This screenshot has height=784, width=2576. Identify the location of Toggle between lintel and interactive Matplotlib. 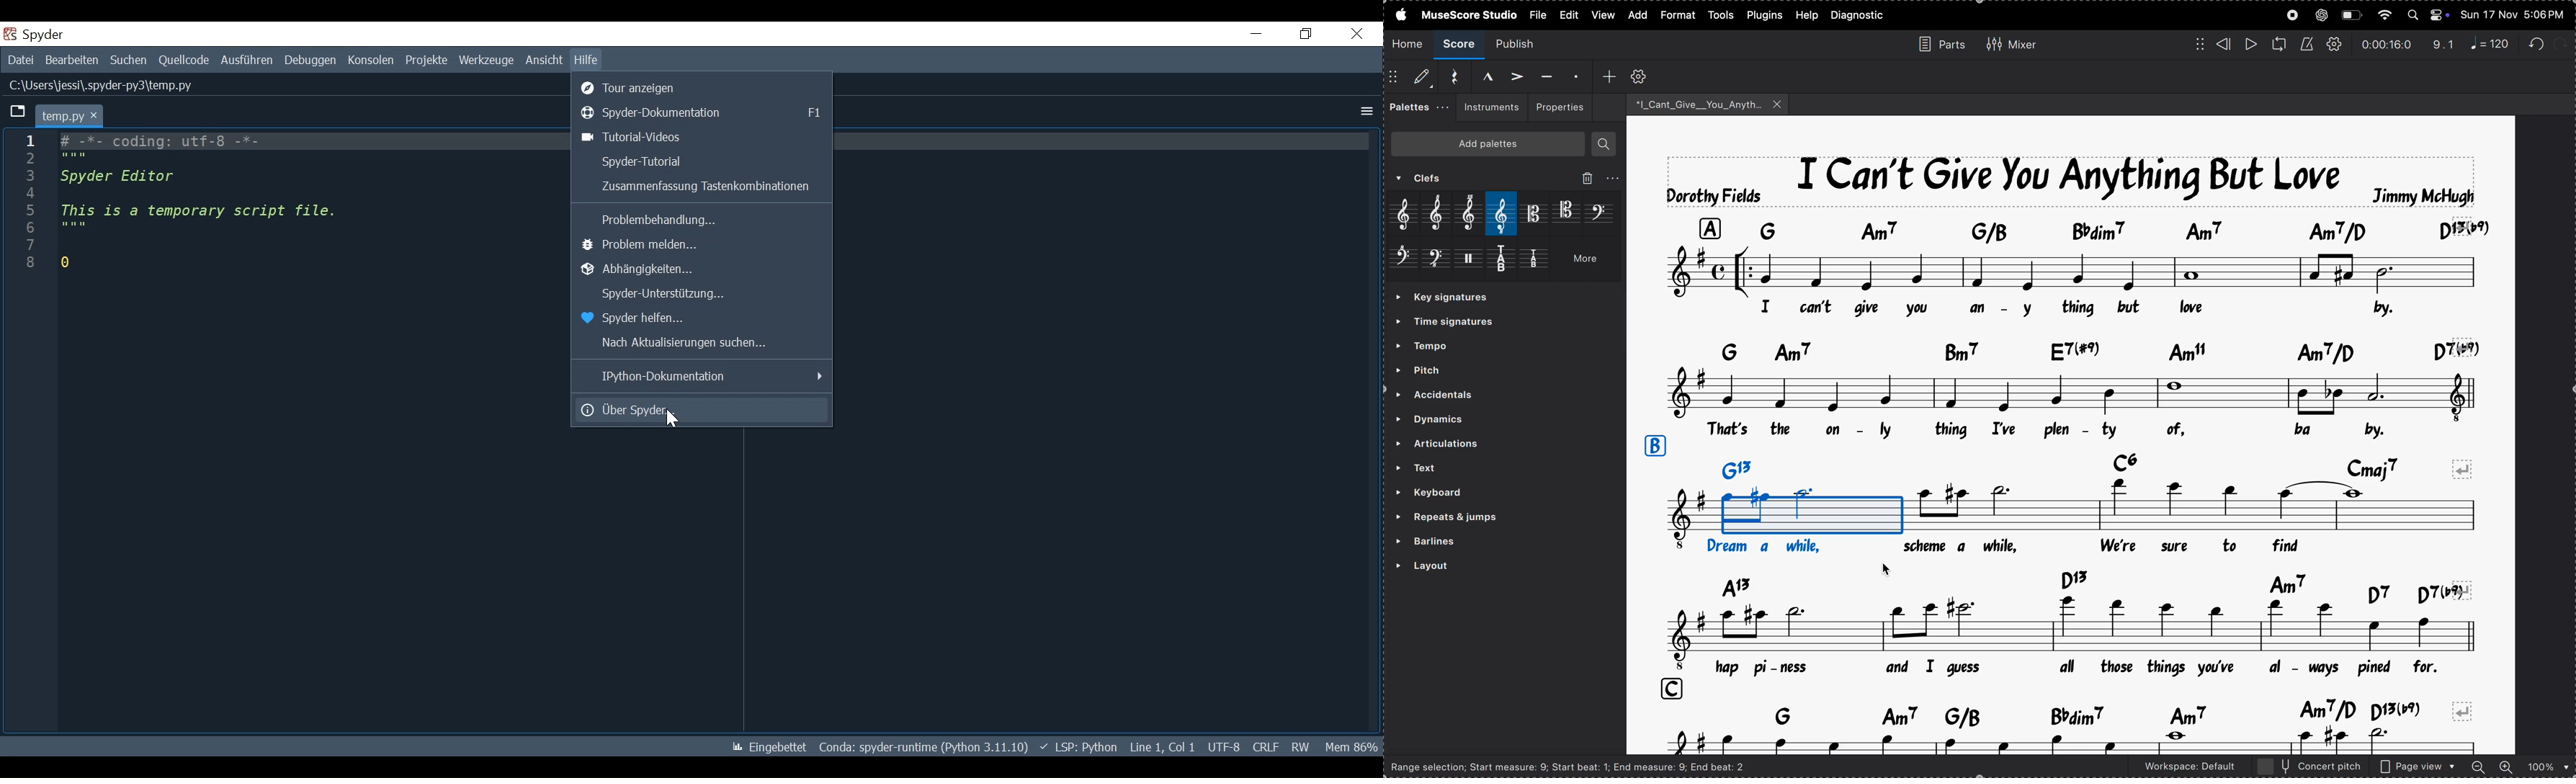
(768, 747).